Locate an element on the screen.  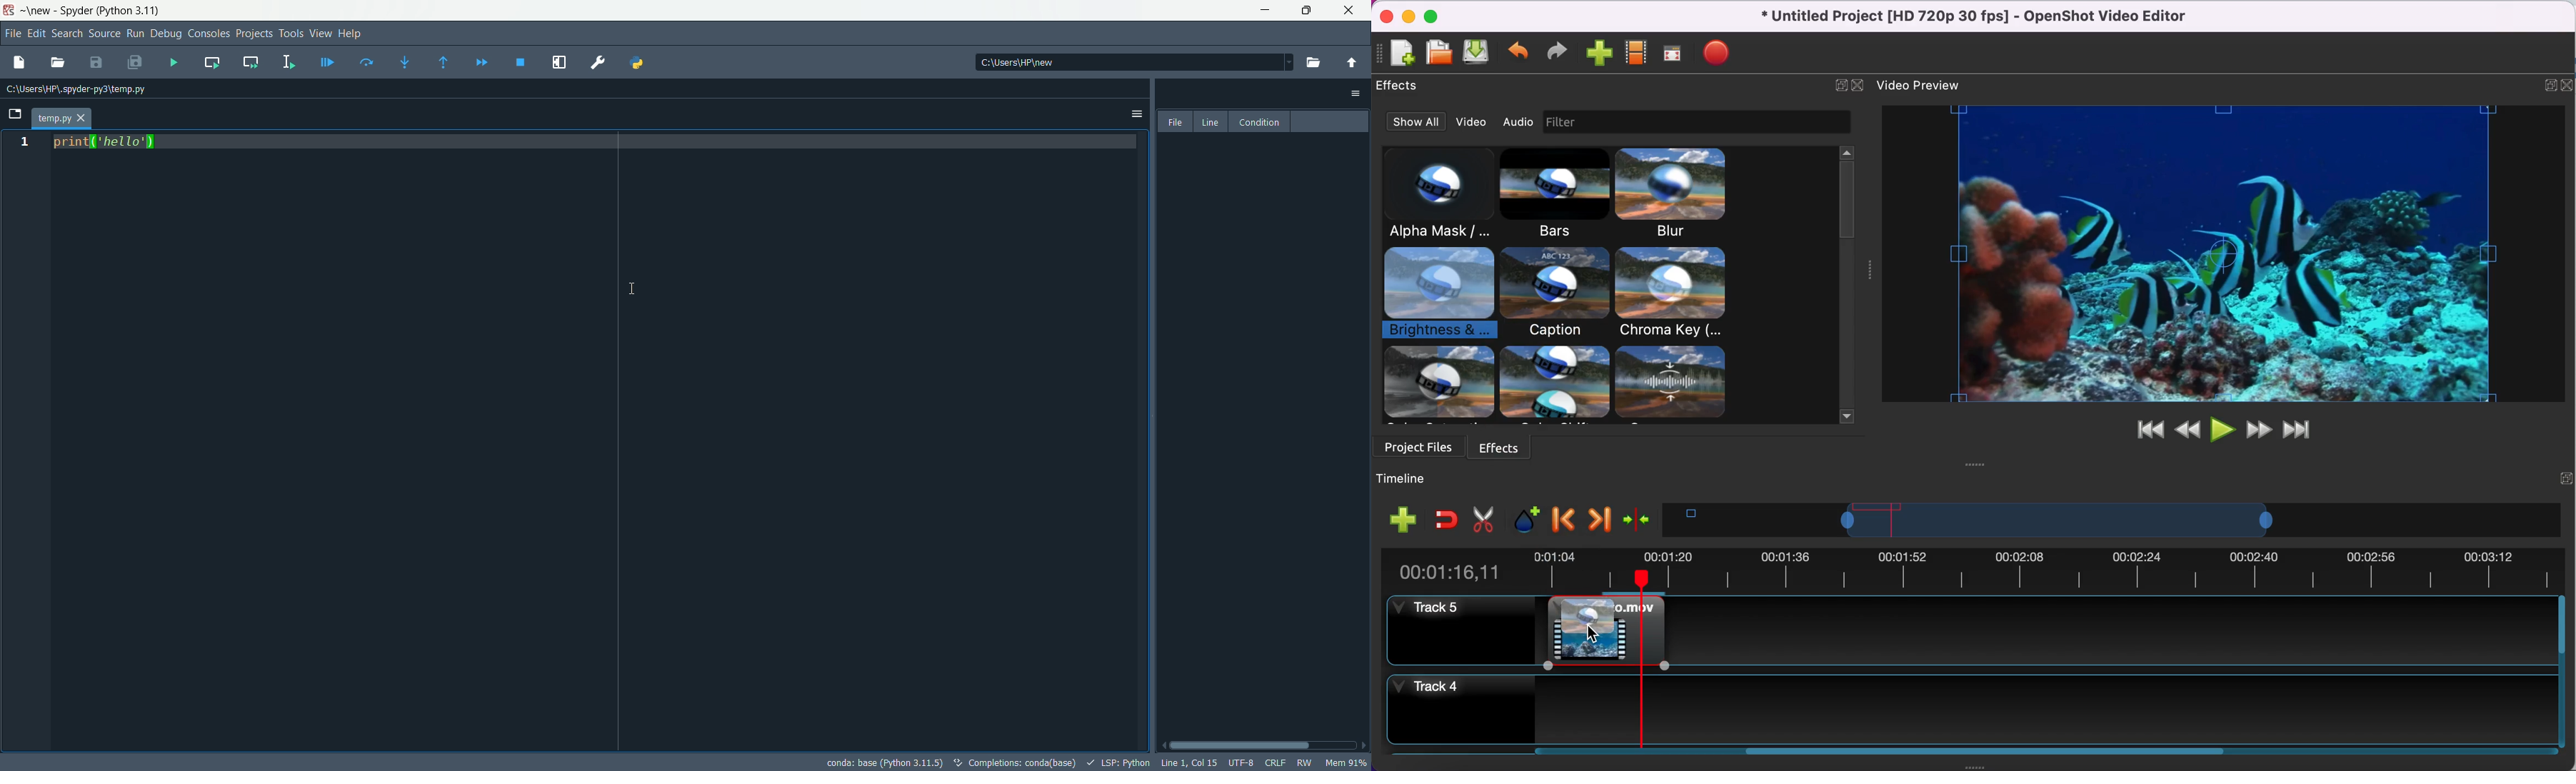
expand/hide is located at coordinates (2548, 84).